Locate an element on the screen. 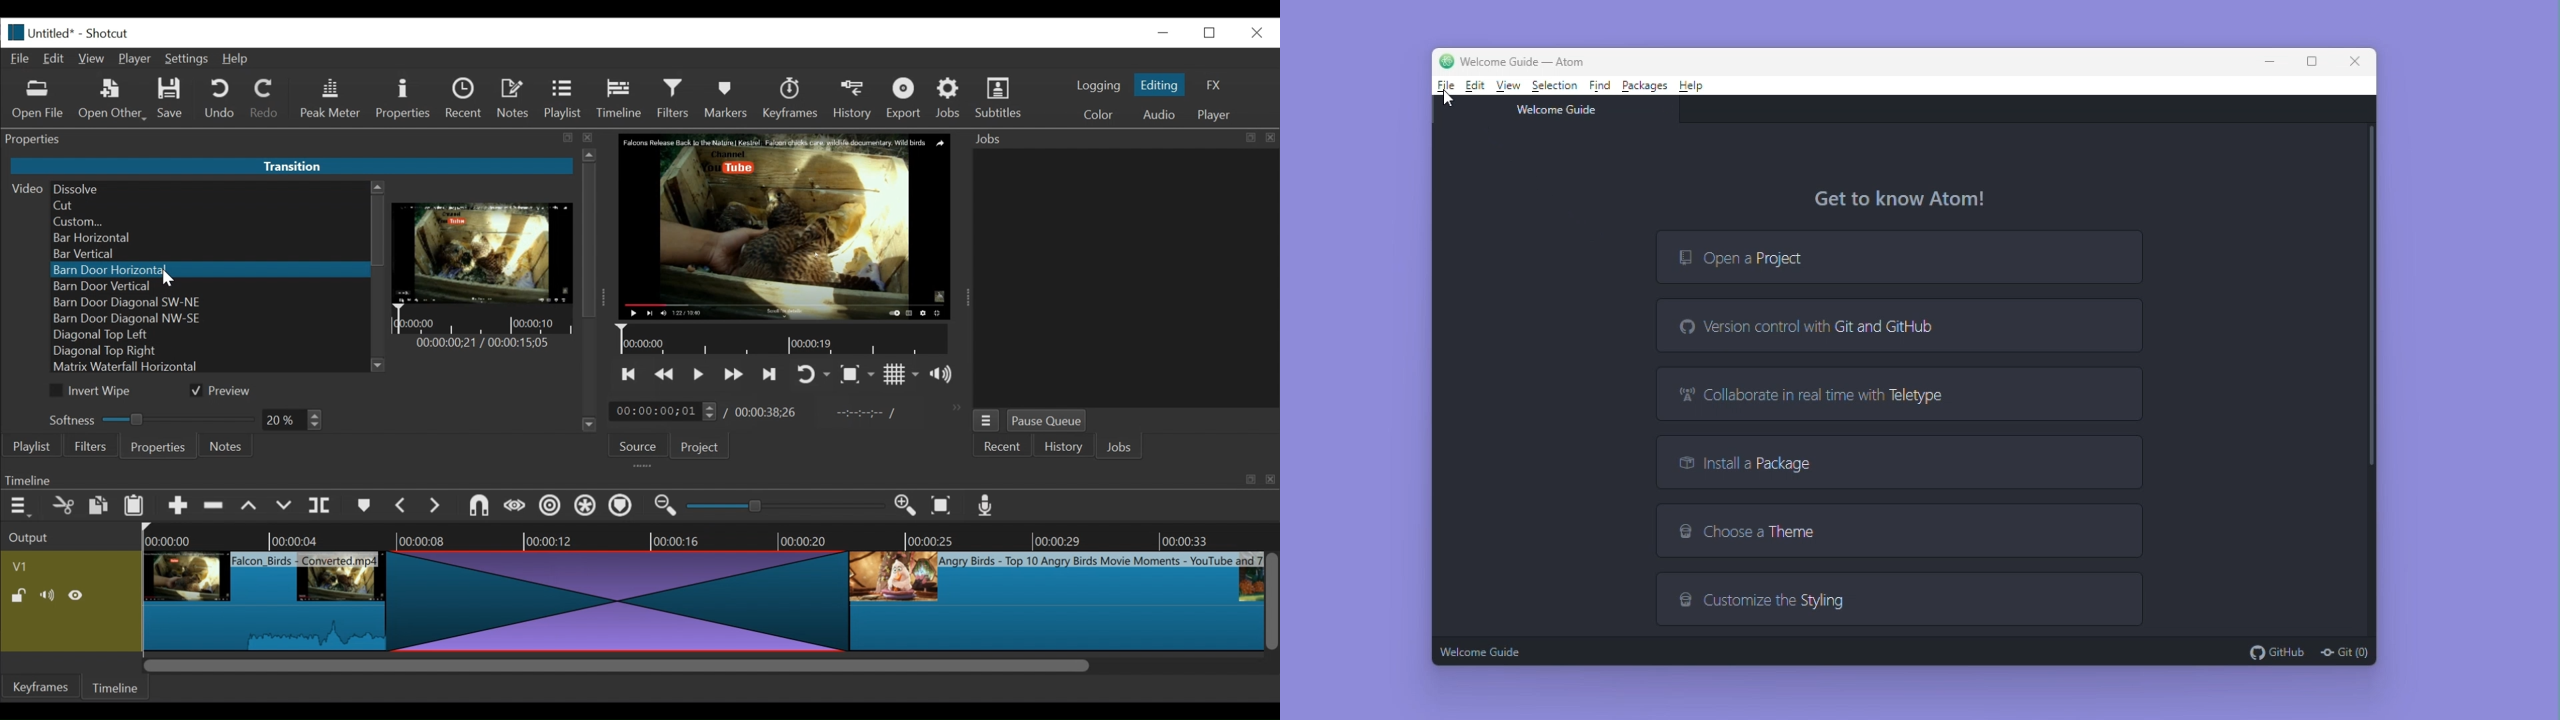  Record audio is located at coordinates (987, 509).